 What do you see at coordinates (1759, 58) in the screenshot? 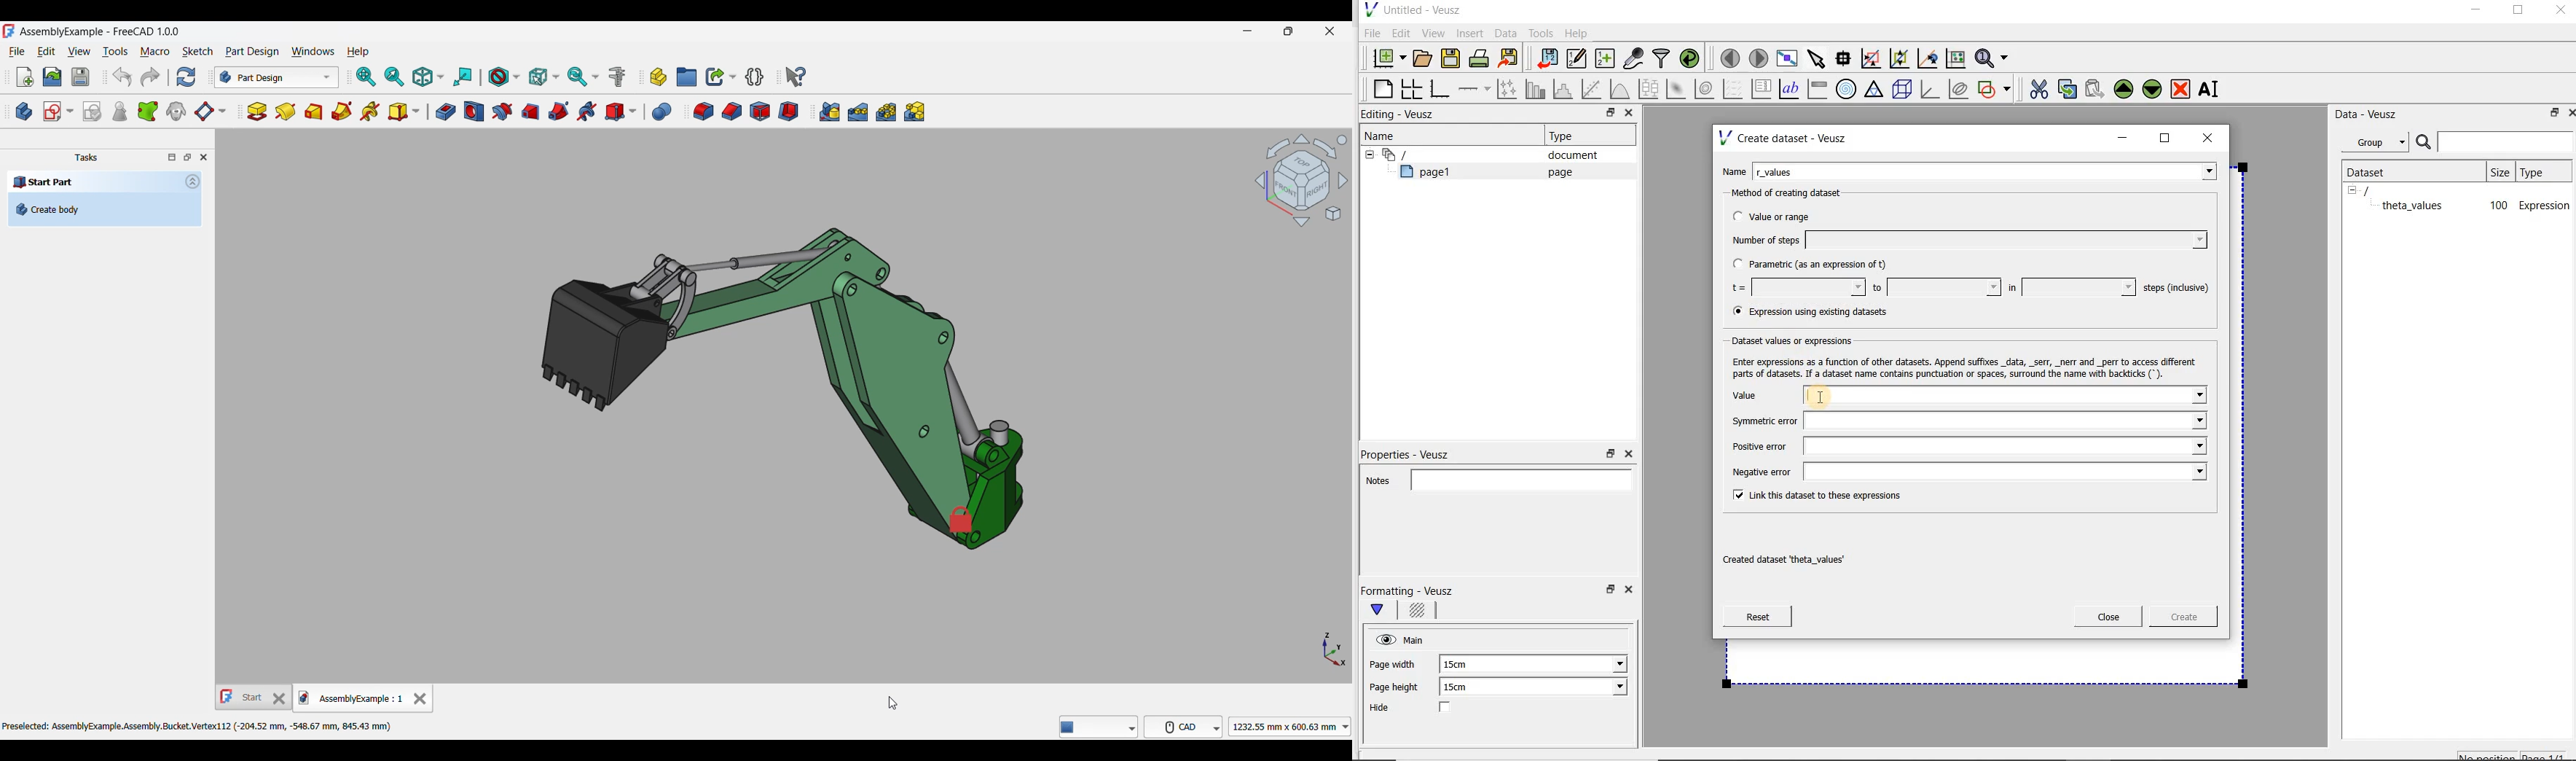
I see `move to the next page` at bounding box center [1759, 58].